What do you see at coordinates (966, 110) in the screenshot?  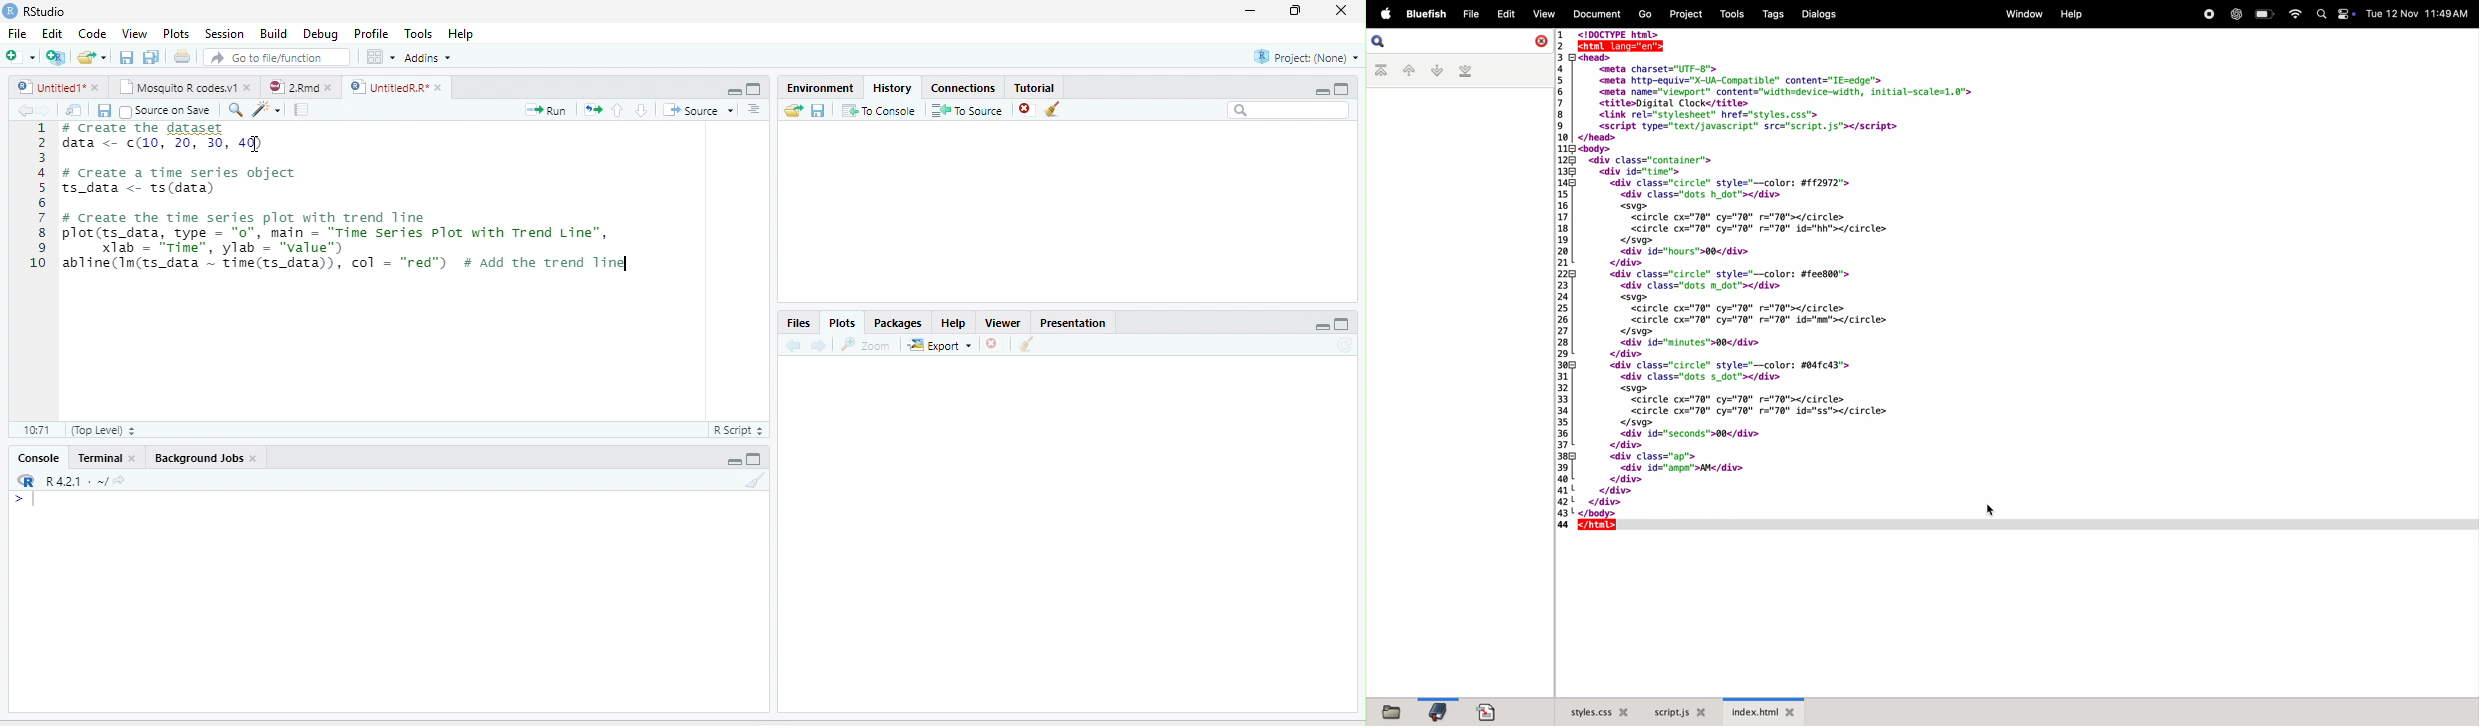 I see `To Source` at bounding box center [966, 110].